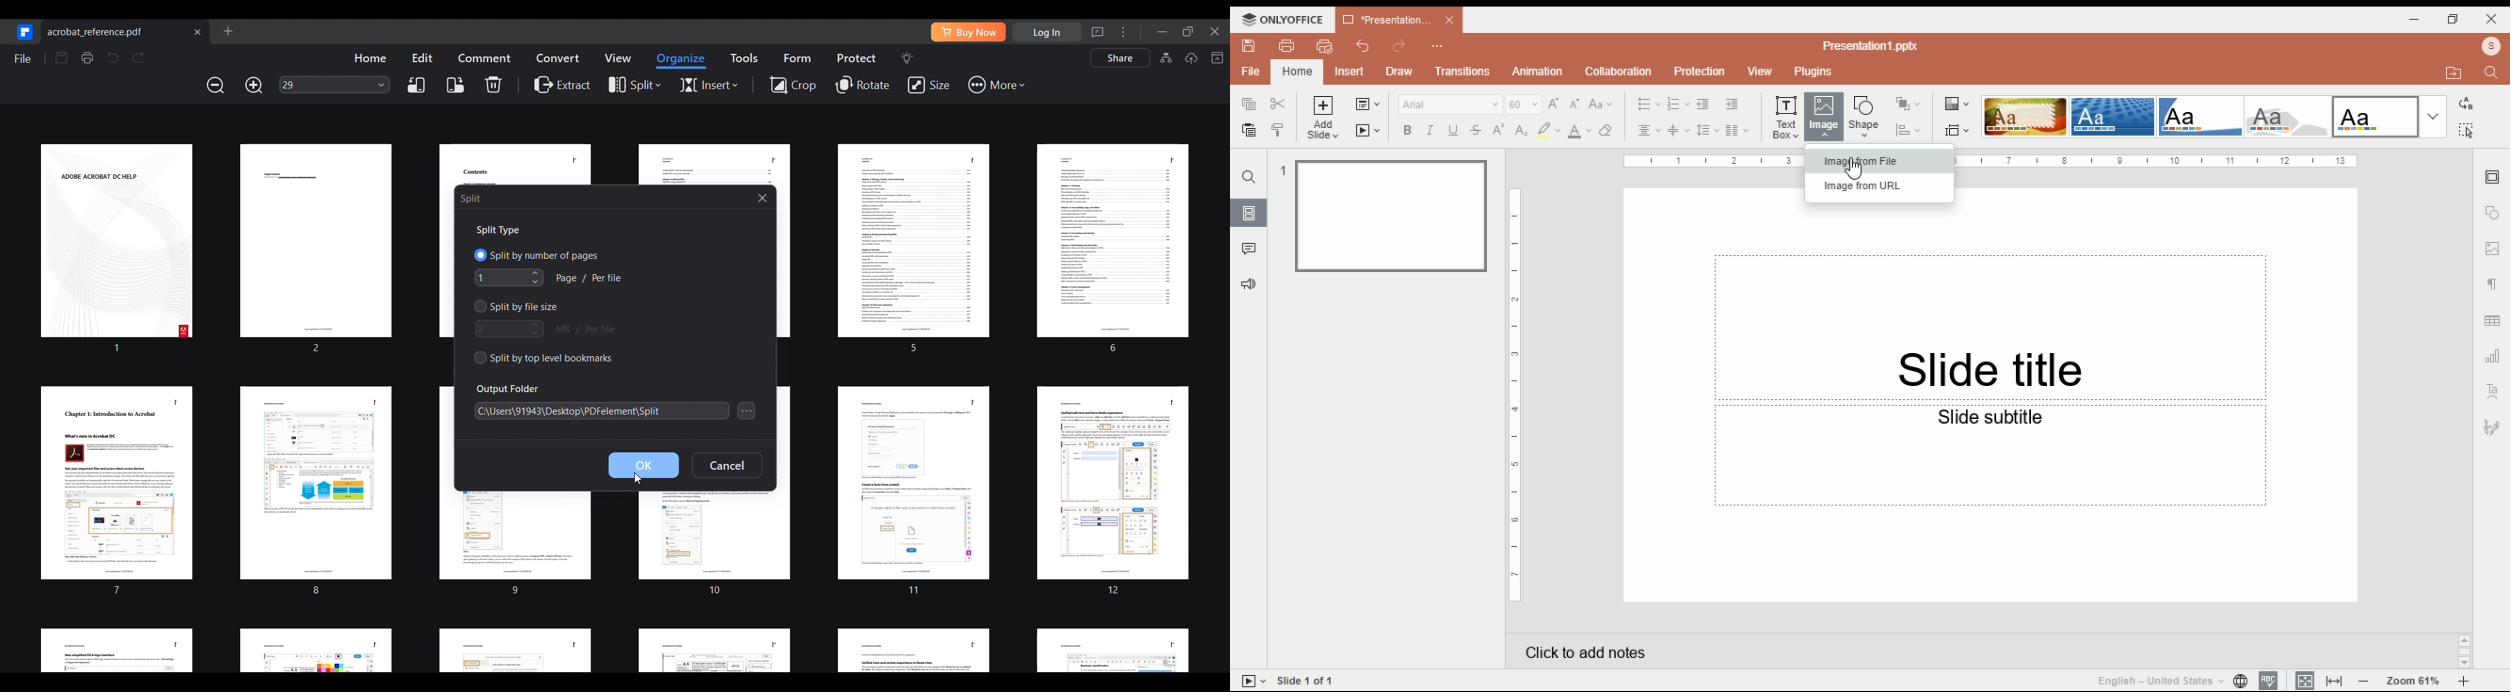 Image resolution: width=2520 pixels, height=700 pixels. What do you see at coordinates (1677, 104) in the screenshot?
I see `numbering` at bounding box center [1677, 104].